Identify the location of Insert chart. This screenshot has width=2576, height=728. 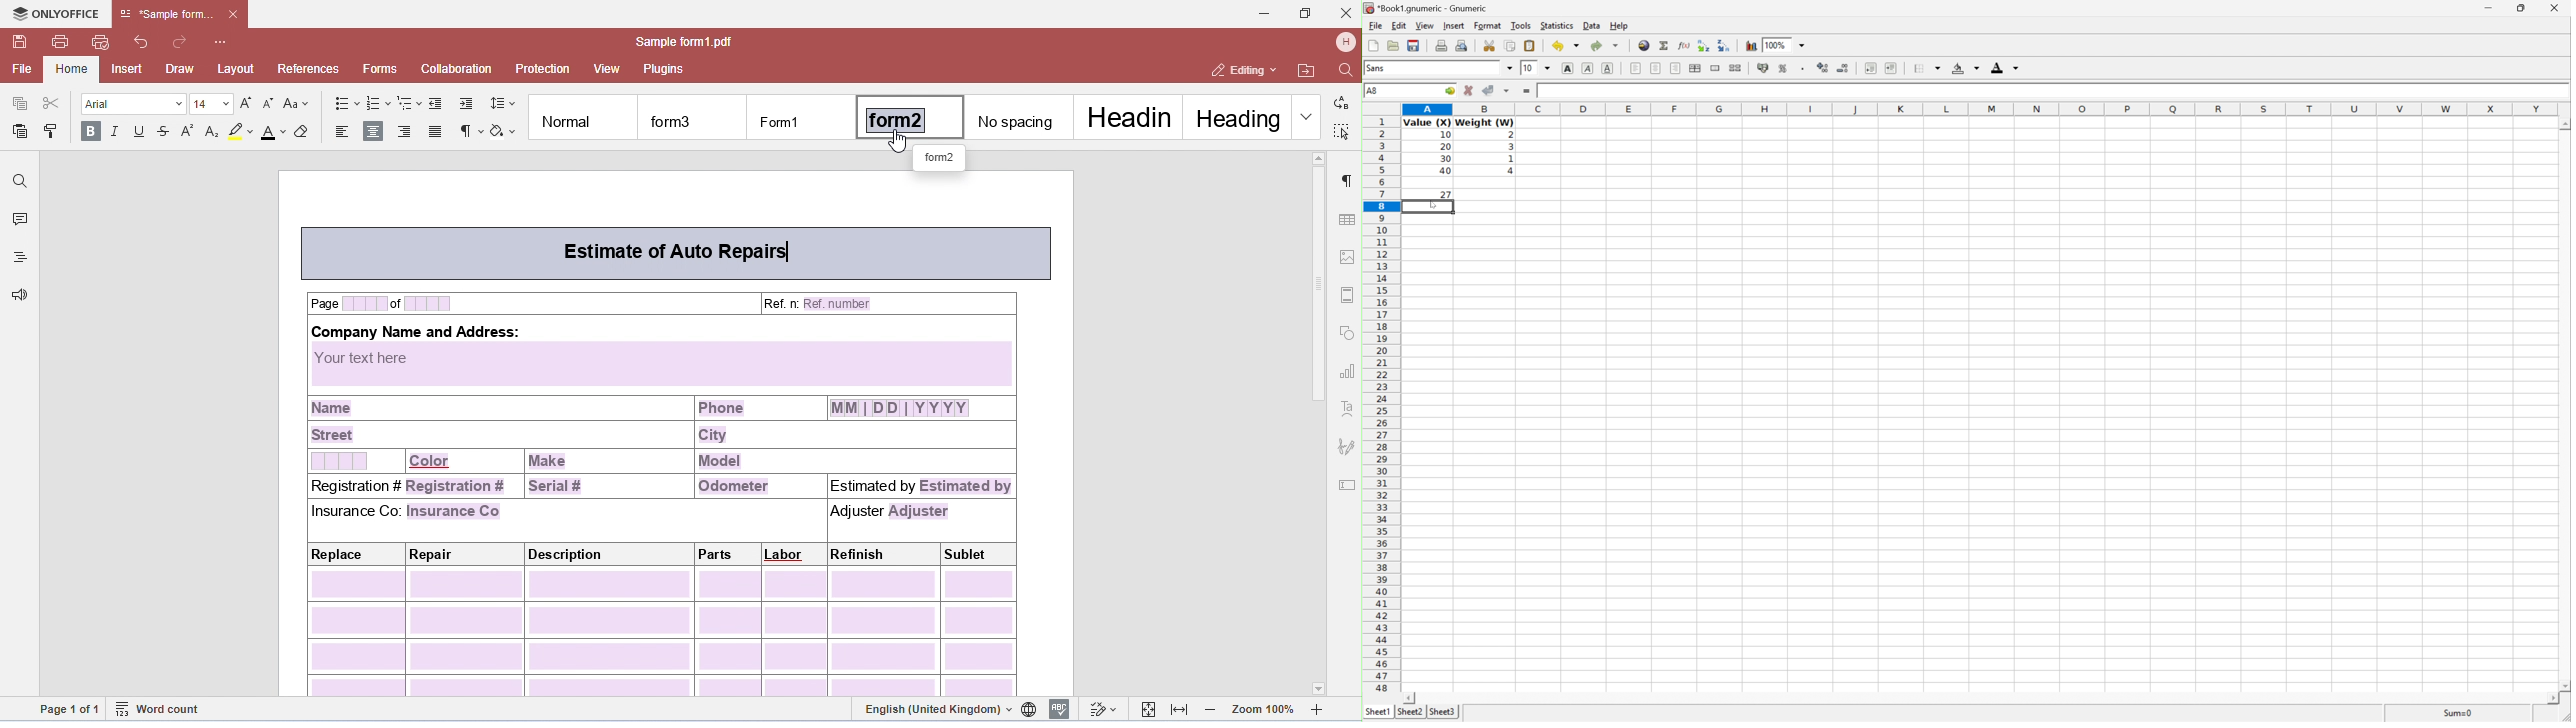
(1751, 46).